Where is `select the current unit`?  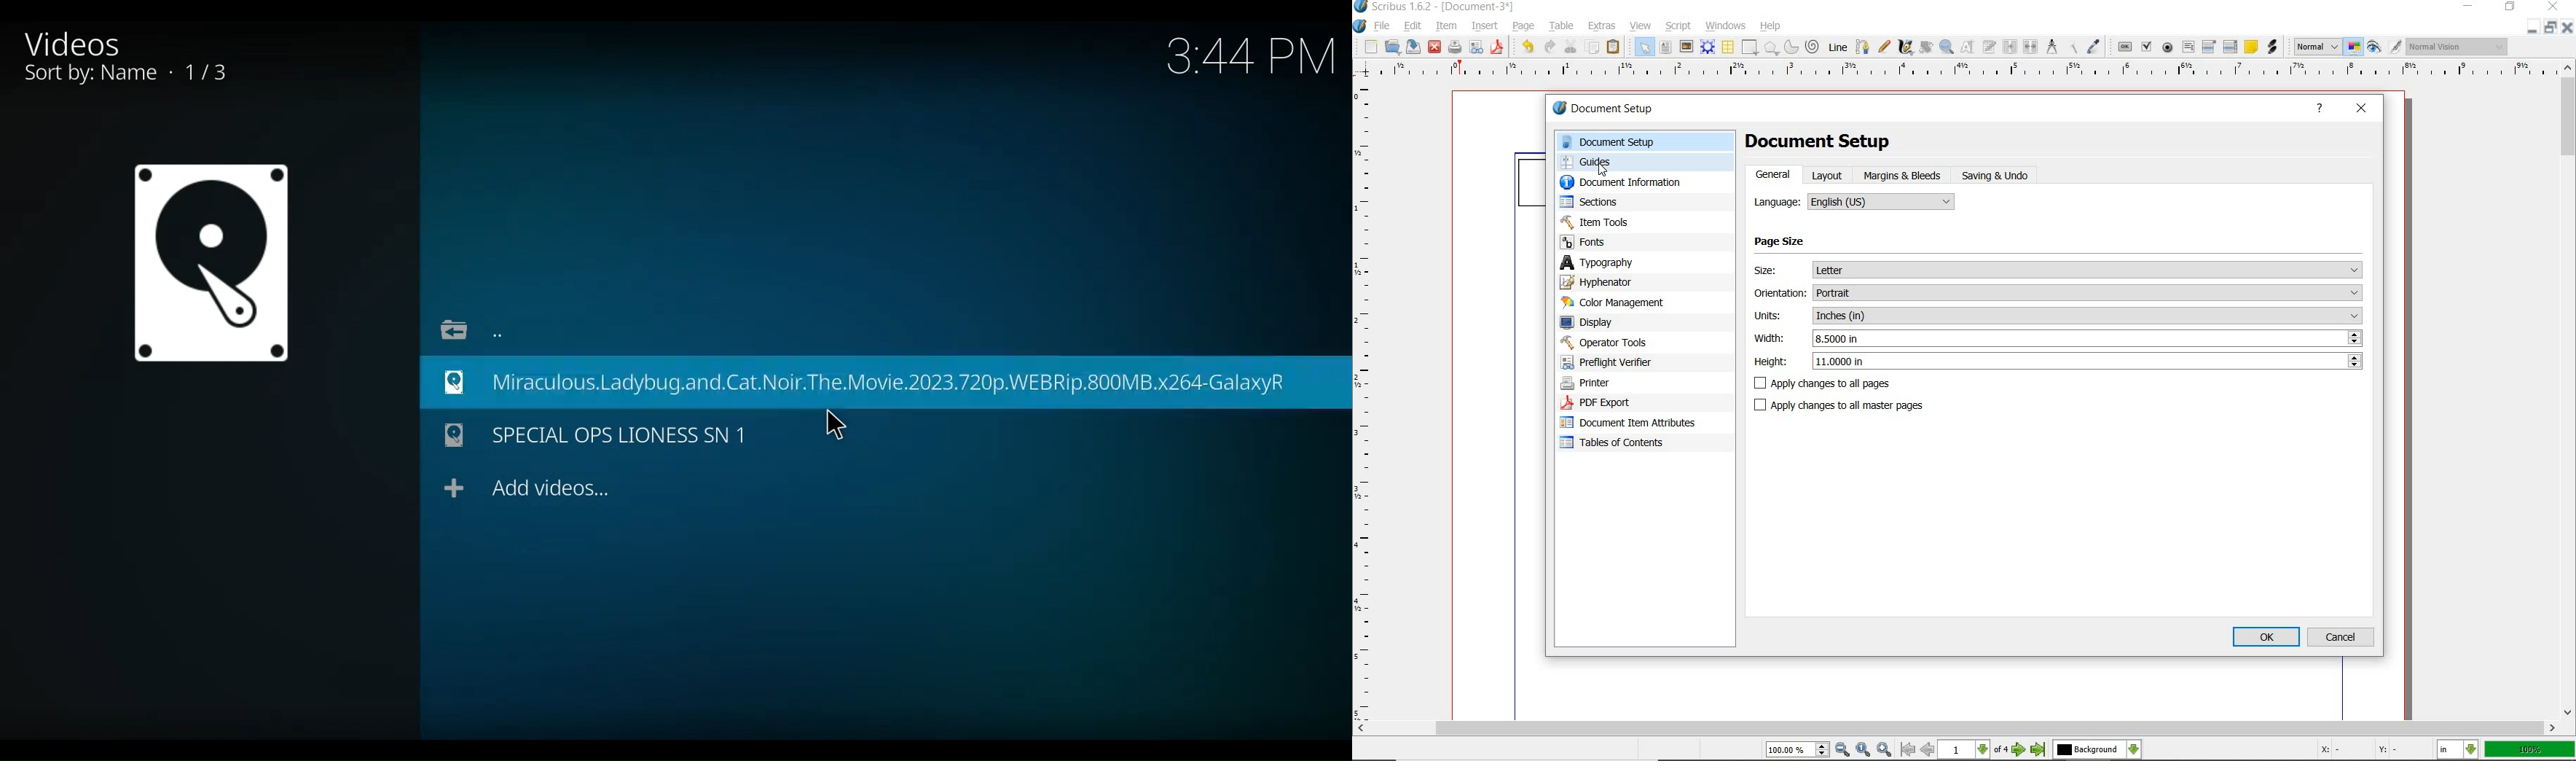 select the current unit is located at coordinates (2459, 750).